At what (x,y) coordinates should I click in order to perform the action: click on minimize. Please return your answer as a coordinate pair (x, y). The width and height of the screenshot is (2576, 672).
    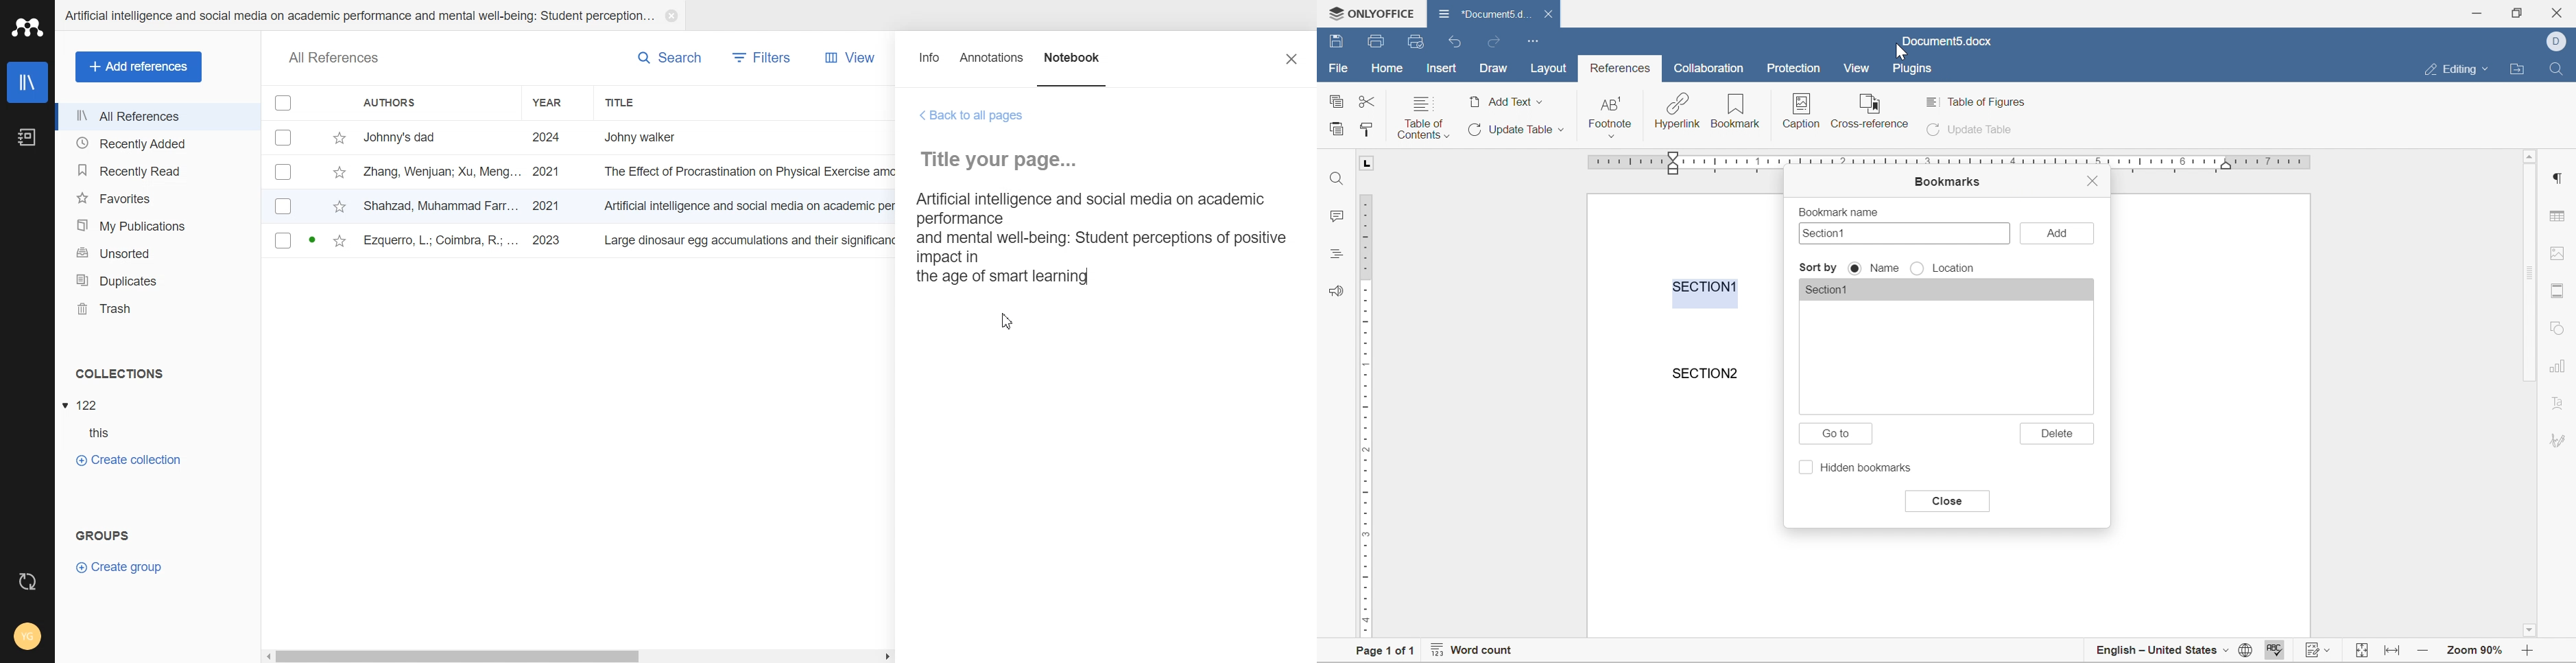
    Looking at the image, I should click on (2480, 11).